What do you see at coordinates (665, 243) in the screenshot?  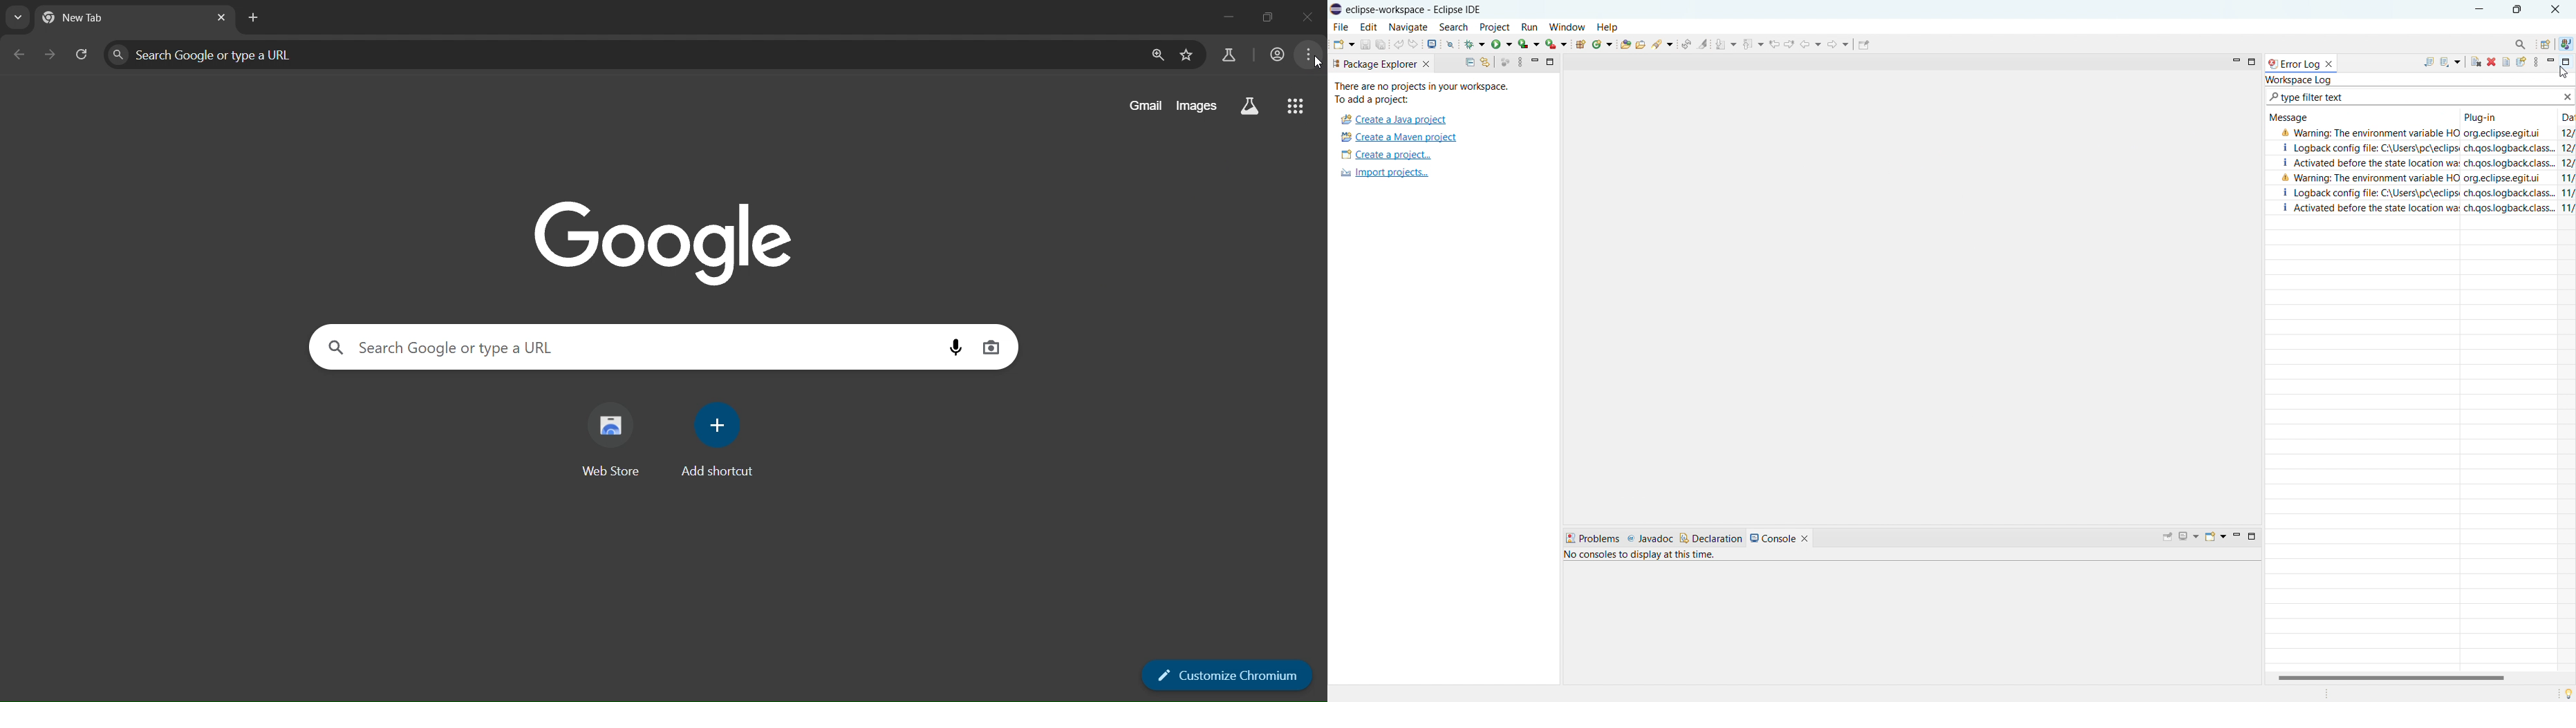 I see `Google logo` at bounding box center [665, 243].